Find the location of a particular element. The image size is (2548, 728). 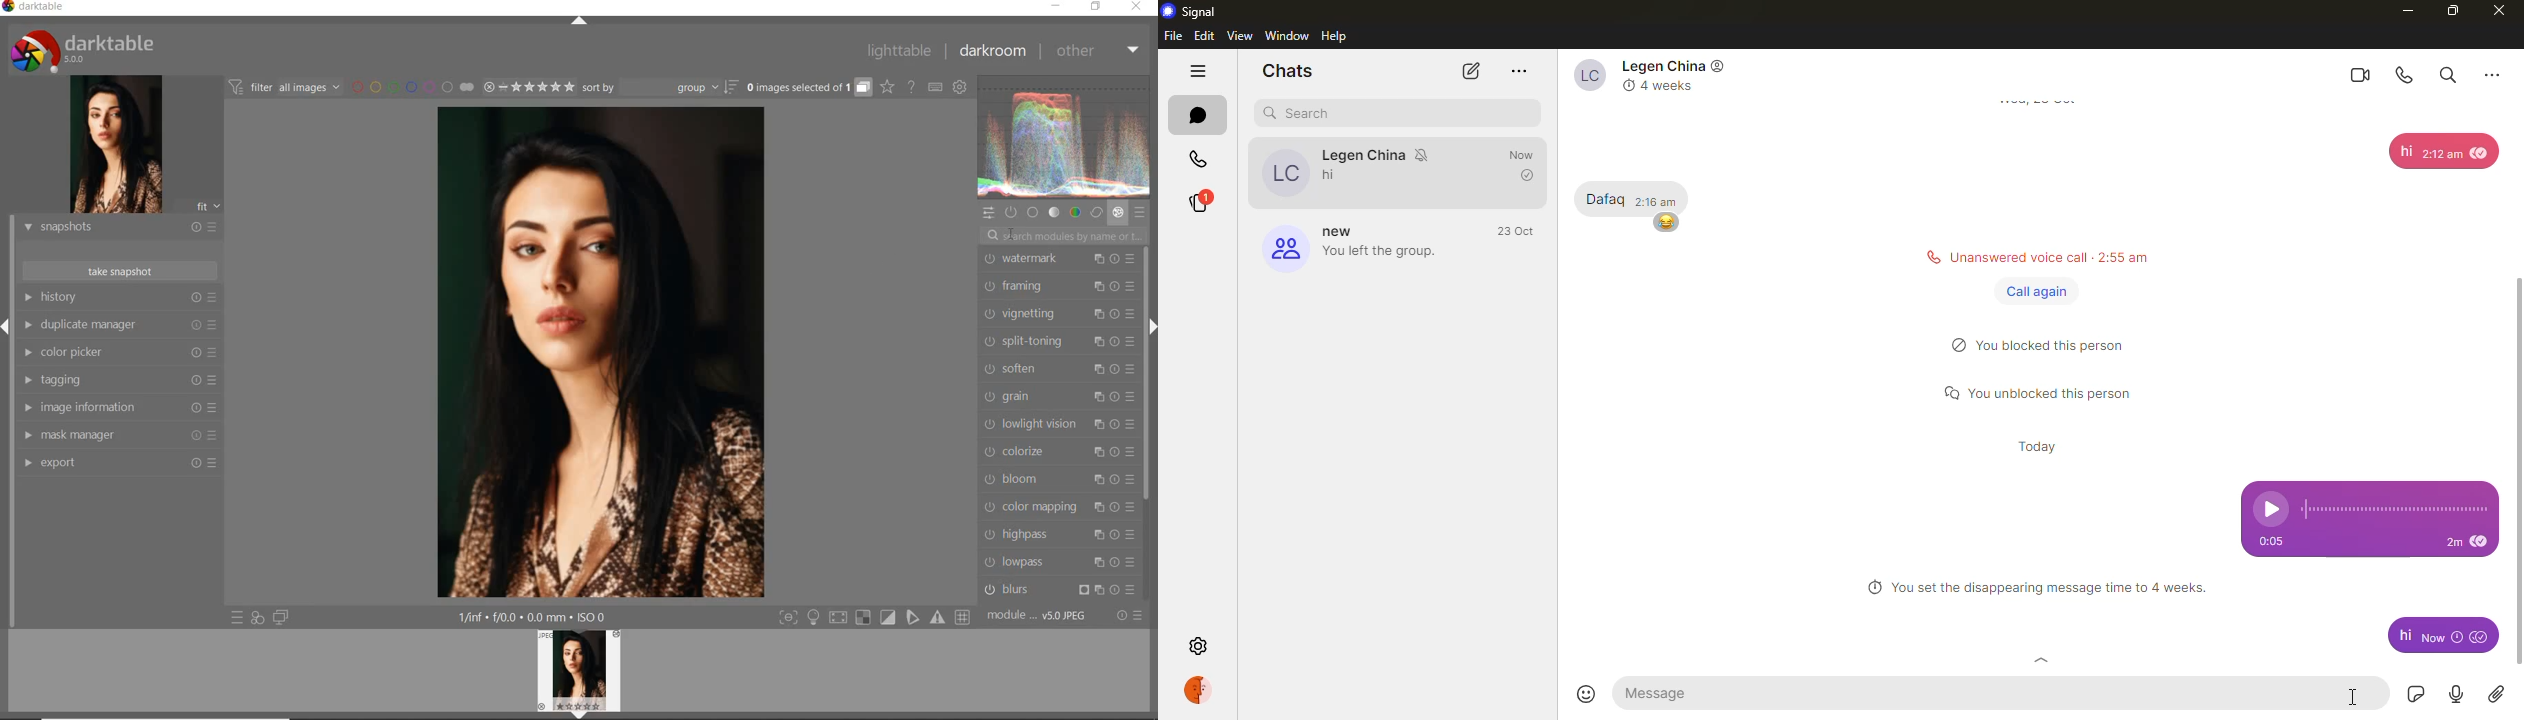

text is located at coordinates (2404, 633).